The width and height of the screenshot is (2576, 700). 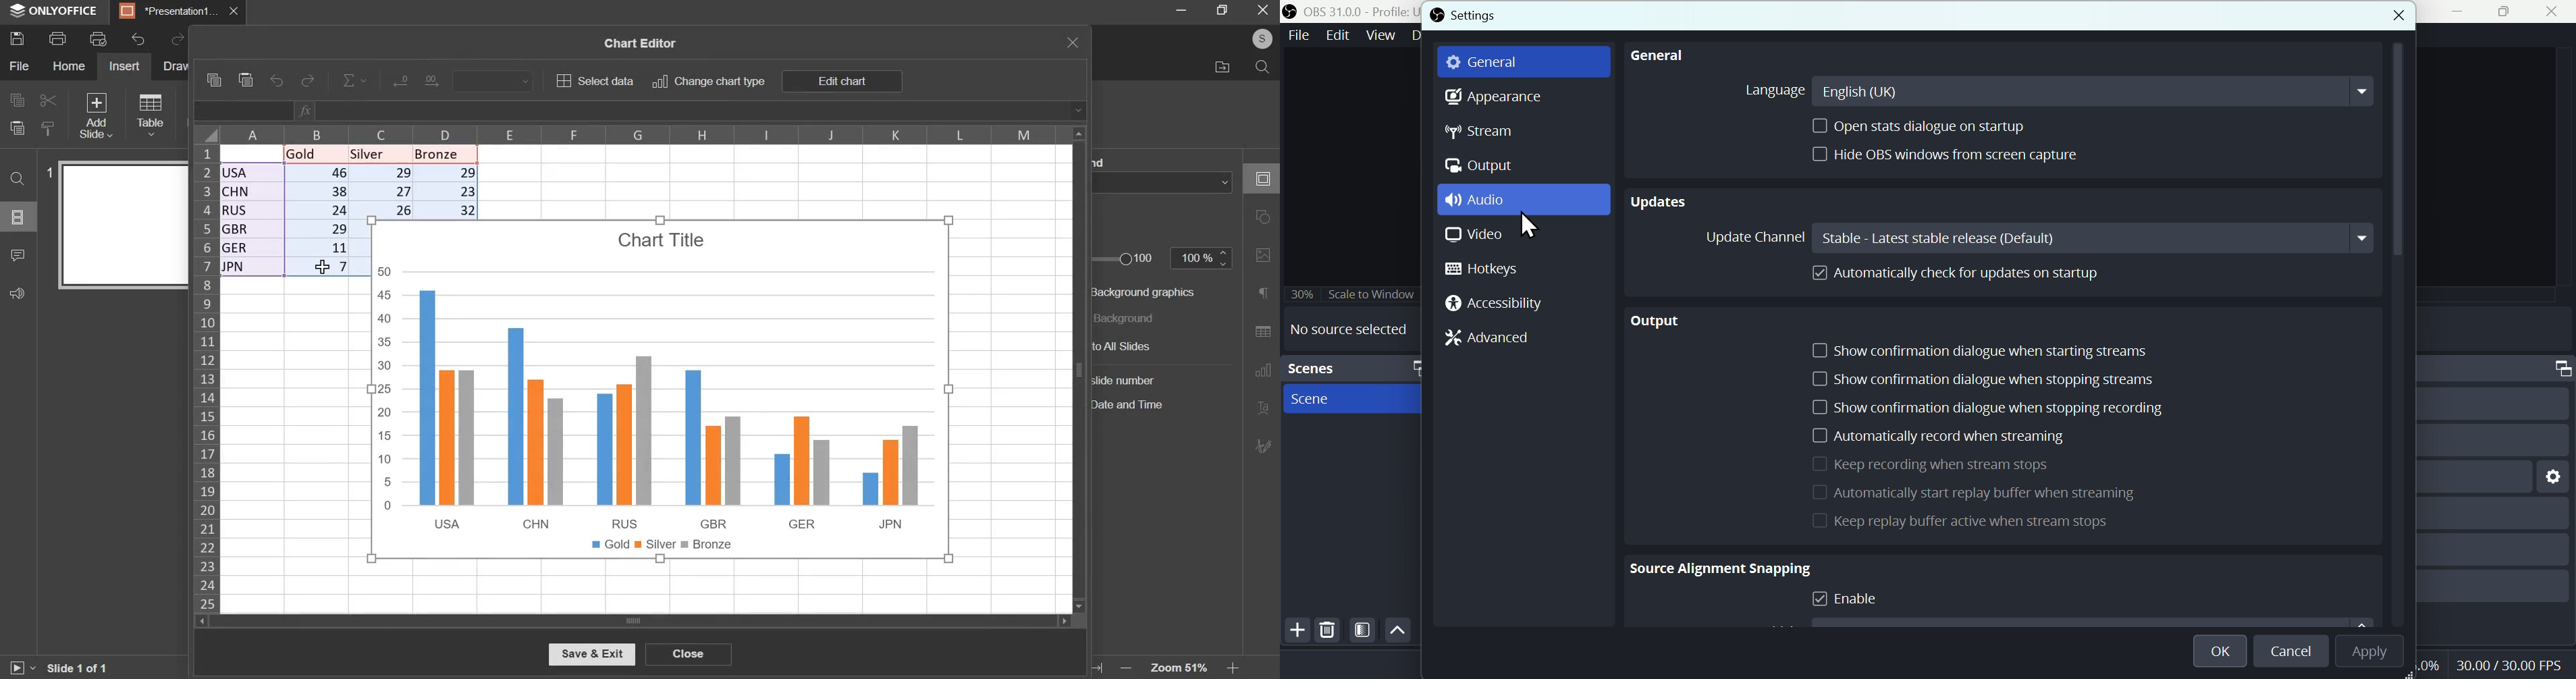 What do you see at coordinates (2054, 88) in the screenshot?
I see `Language` at bounding box center [2054, 88].